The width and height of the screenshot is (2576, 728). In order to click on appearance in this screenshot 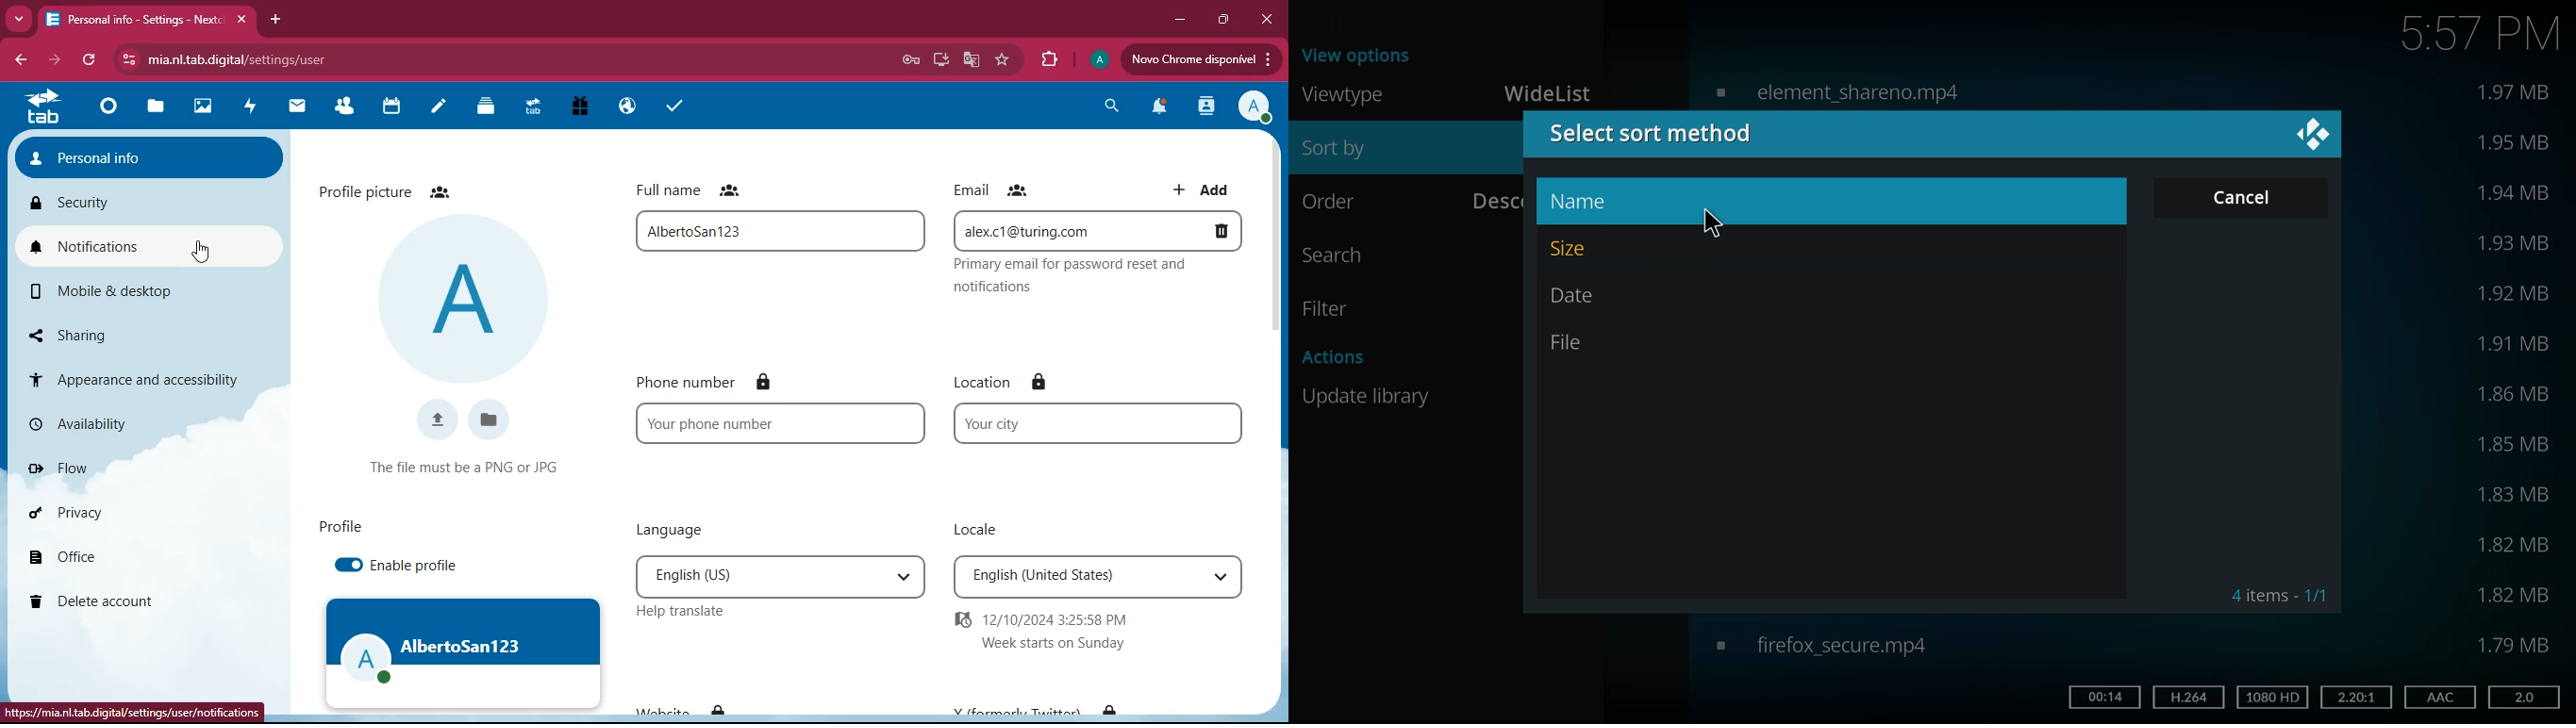, I will do `click(143, 375)`.